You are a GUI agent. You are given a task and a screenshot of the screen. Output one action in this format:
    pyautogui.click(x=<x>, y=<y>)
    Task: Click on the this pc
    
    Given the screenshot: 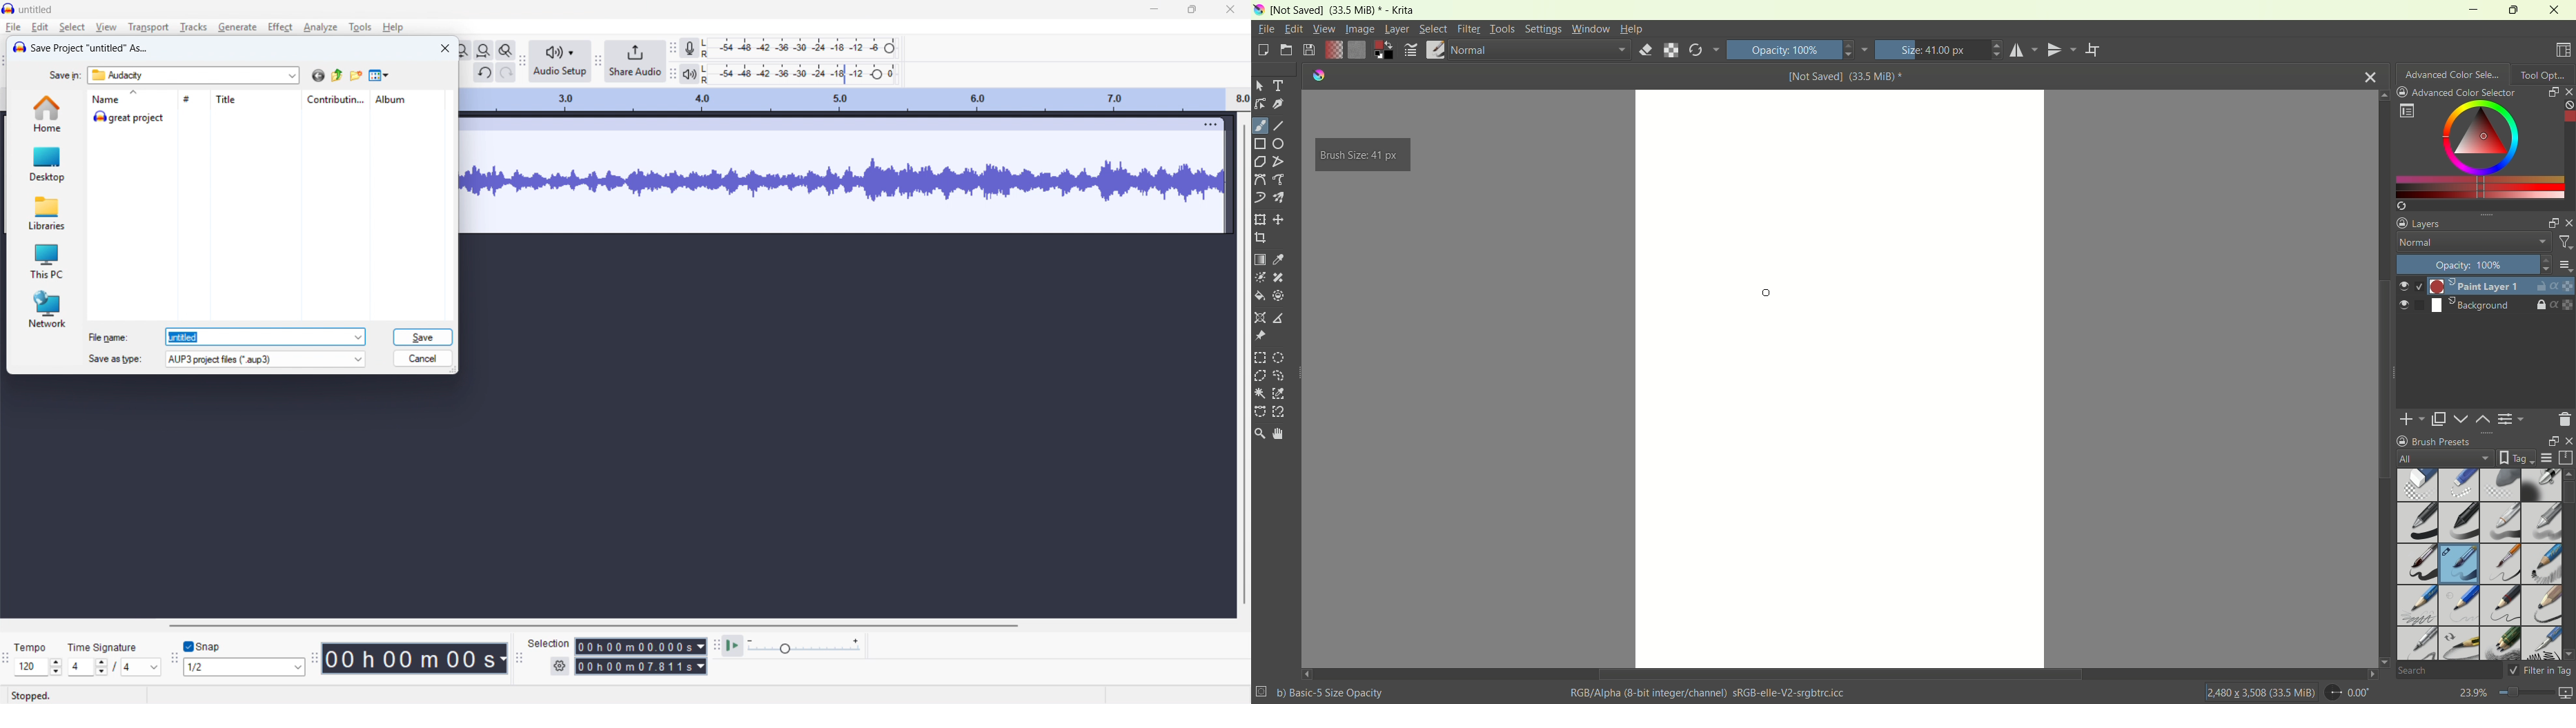 What is the action you would take?
    pyautogui.click(x=47, y=261)
    